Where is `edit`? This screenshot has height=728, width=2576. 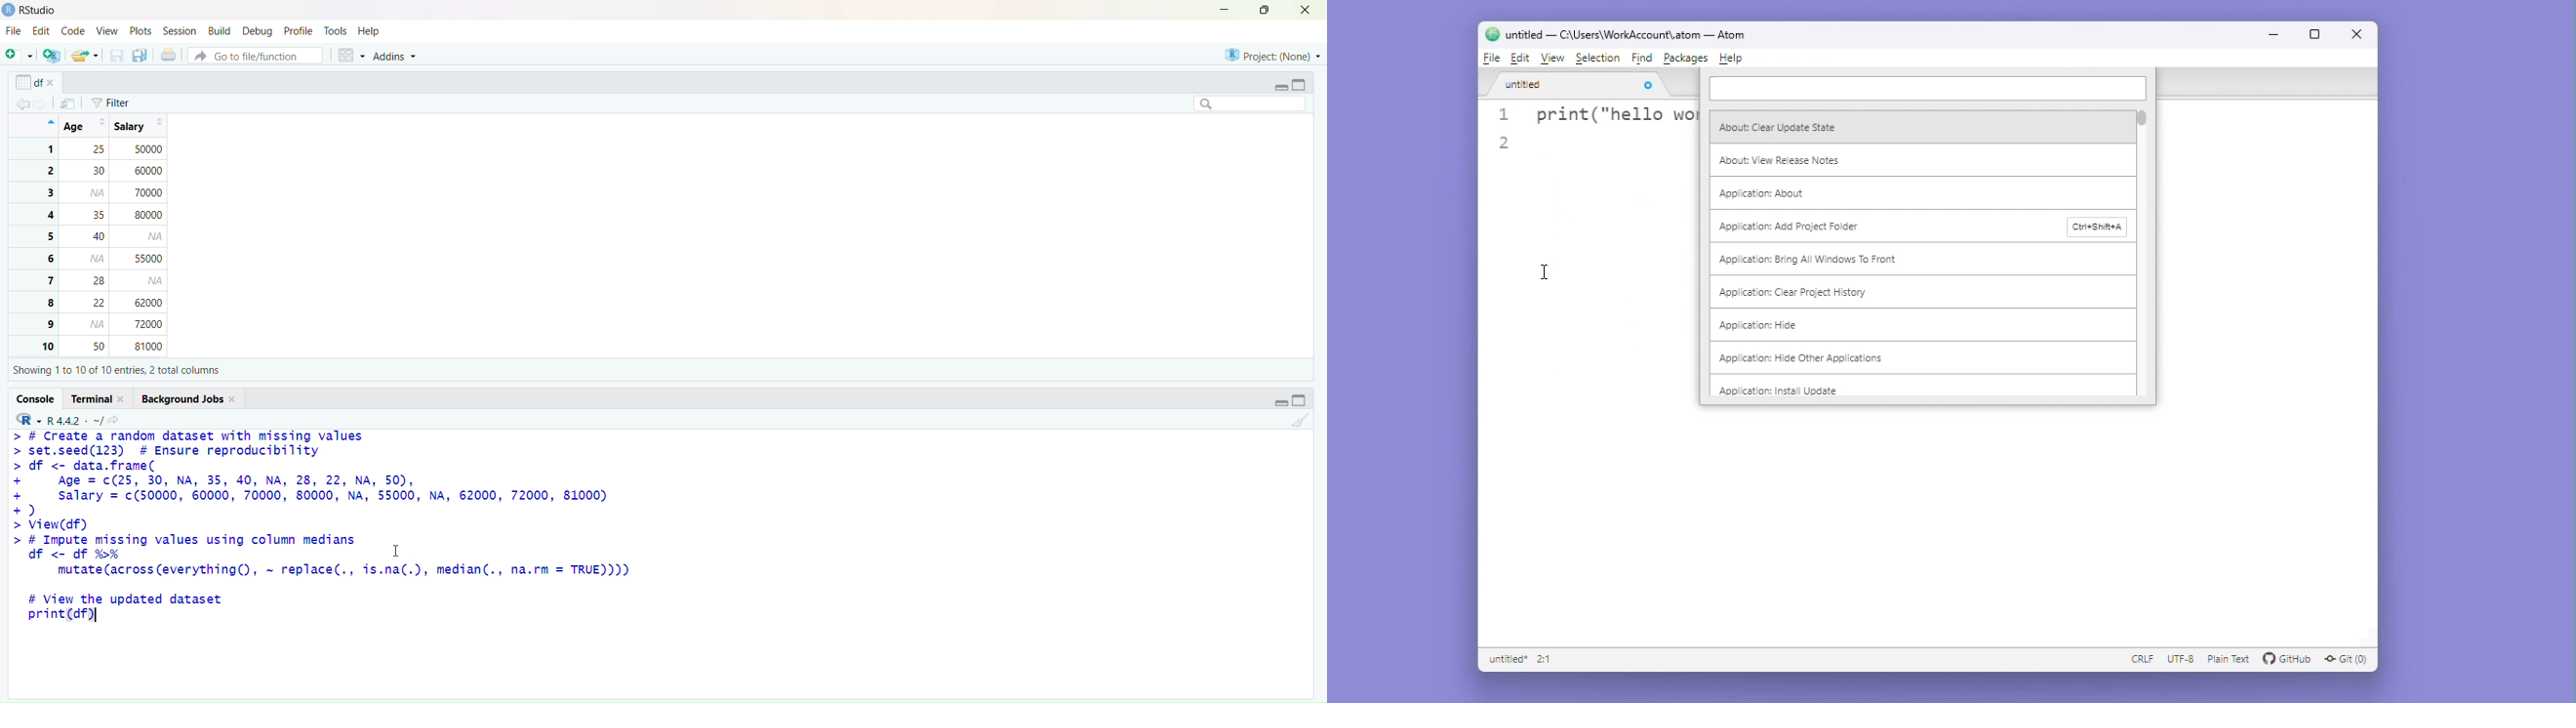 edit is located at coordinates (42, 31).